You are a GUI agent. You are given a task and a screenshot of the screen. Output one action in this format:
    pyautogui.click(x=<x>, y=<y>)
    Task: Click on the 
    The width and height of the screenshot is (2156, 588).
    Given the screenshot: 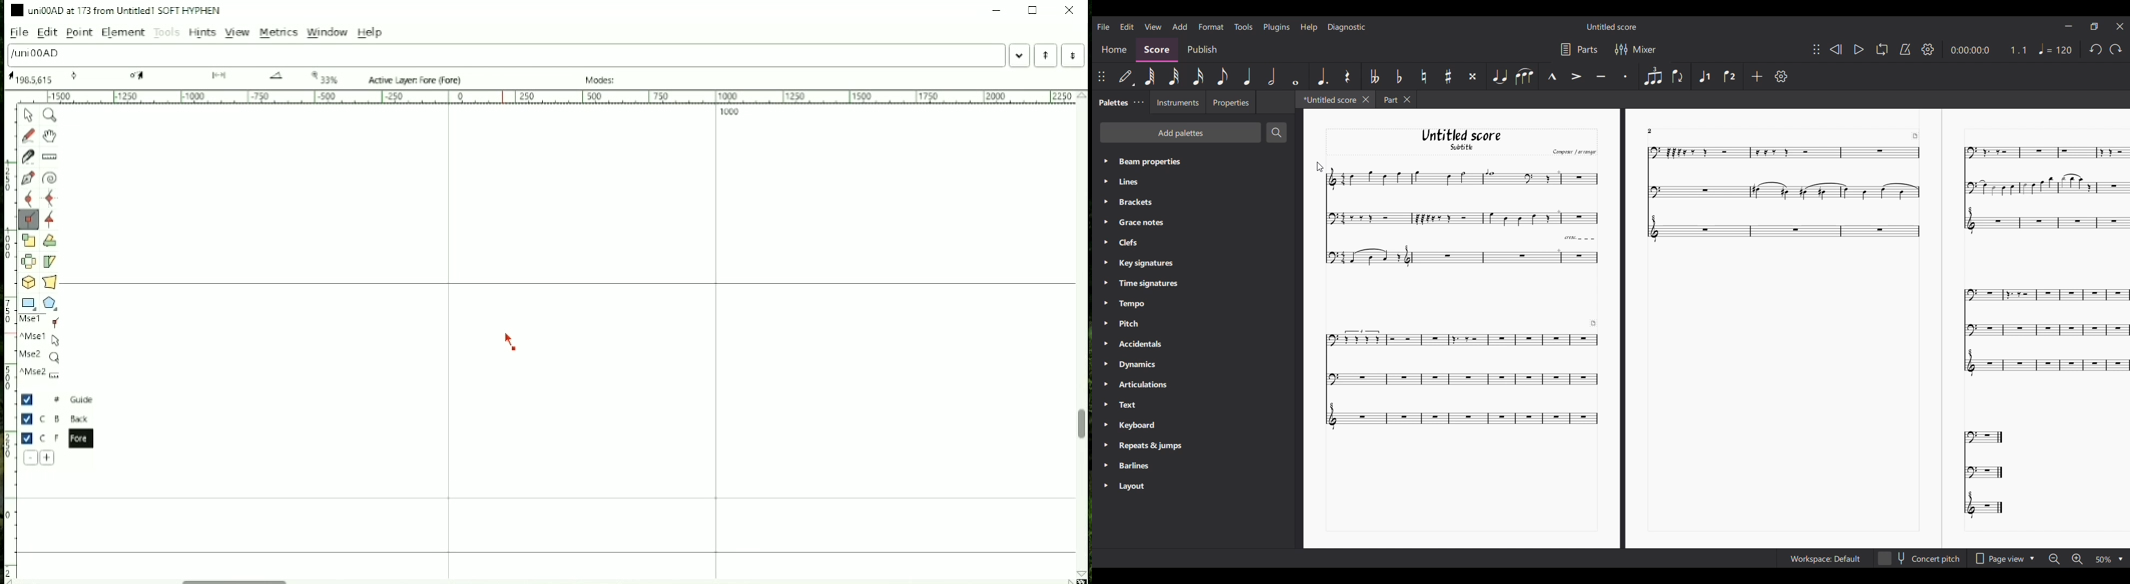 What is the action you would take?
    pyautogui.click(x=1984, y=471)
    